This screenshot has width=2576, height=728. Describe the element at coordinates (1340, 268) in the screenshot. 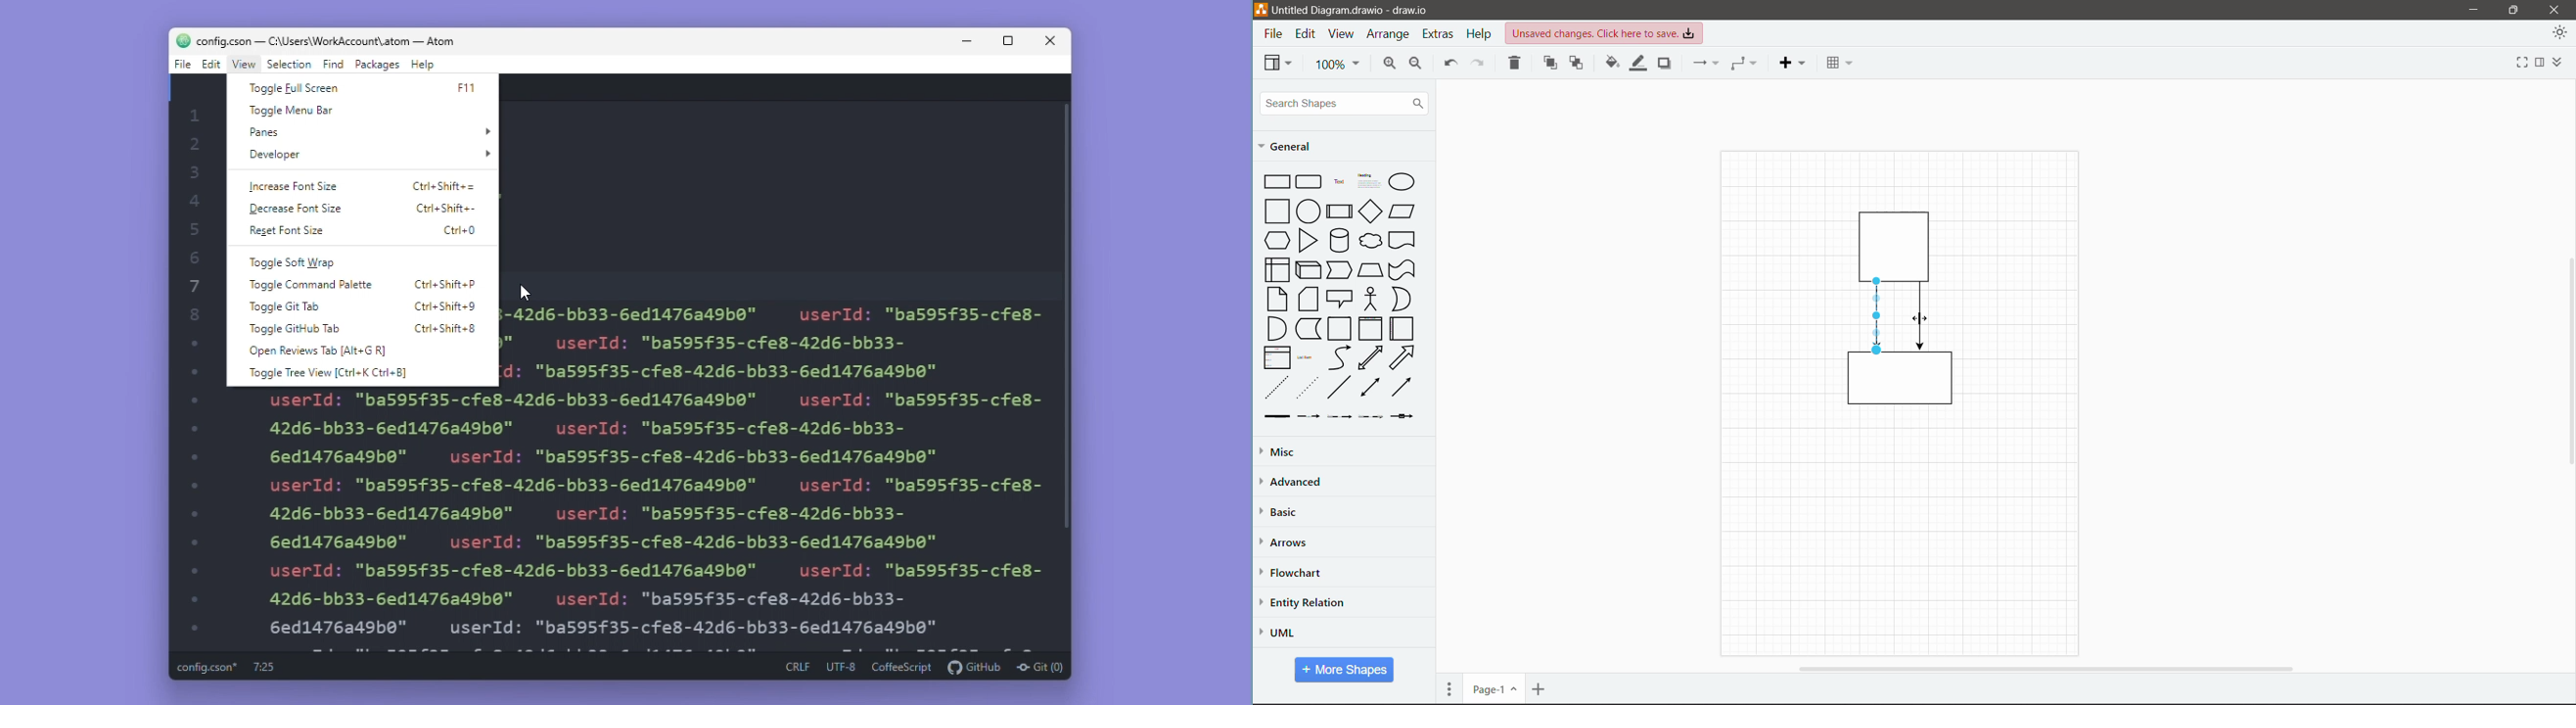

I see `Step` at that location.